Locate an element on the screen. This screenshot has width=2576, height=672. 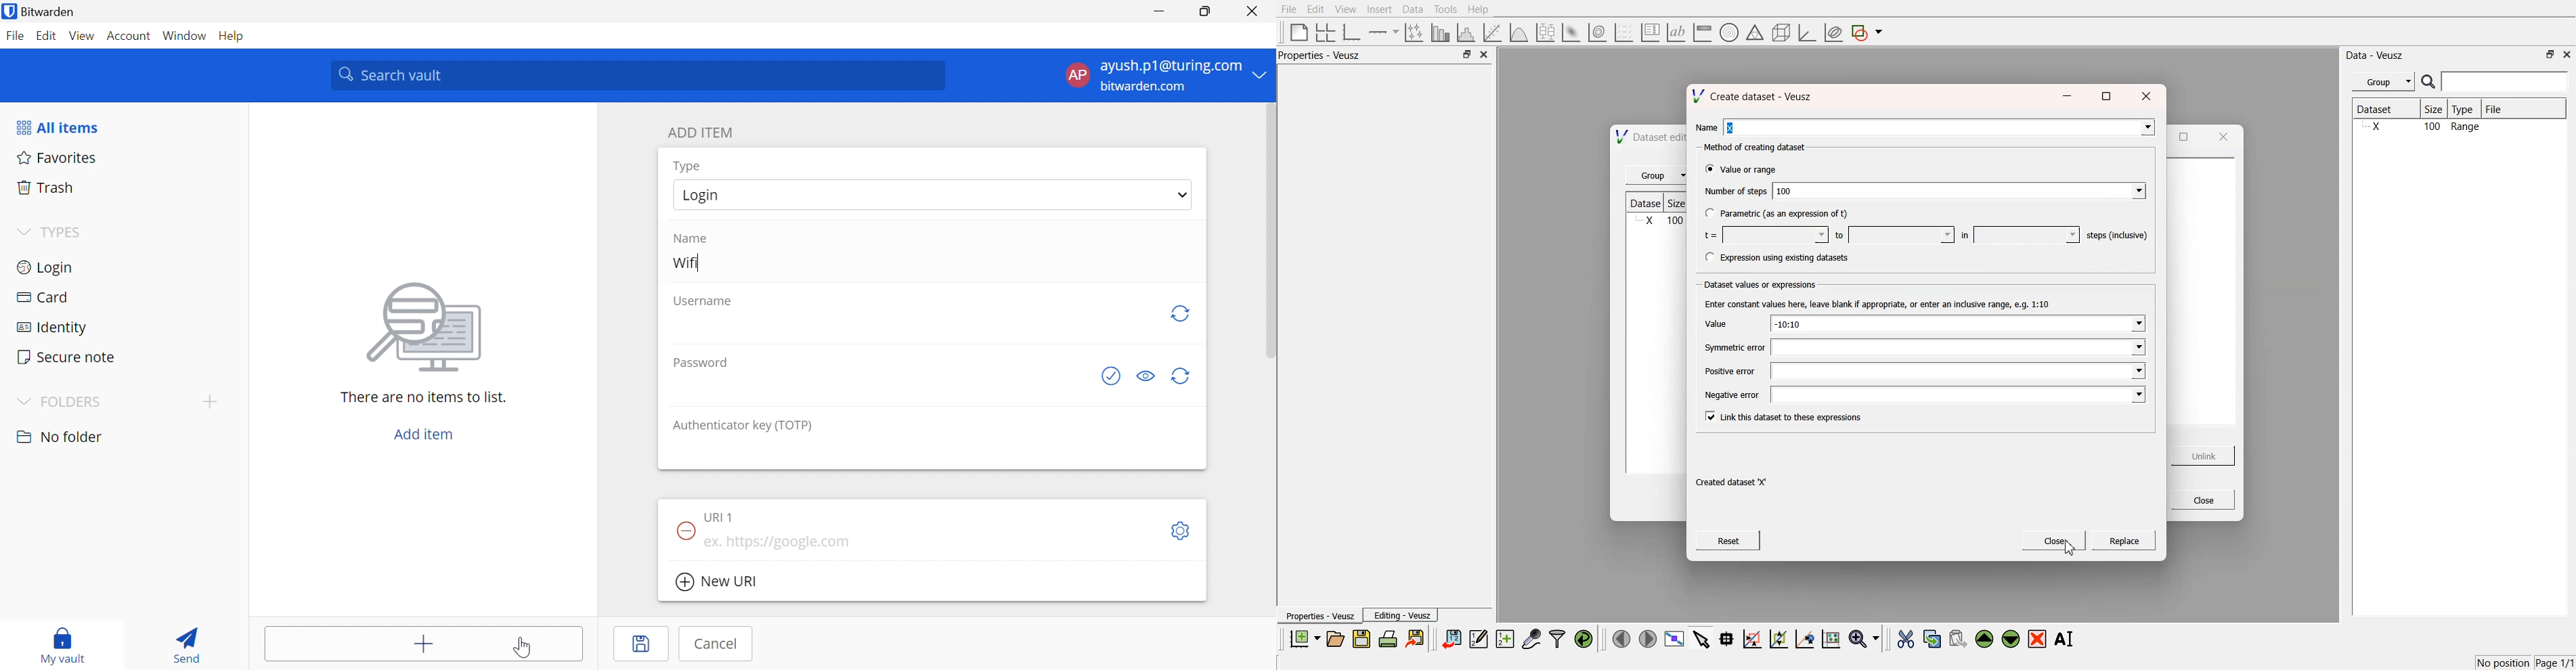
Save is located at coordinates (643, 644).